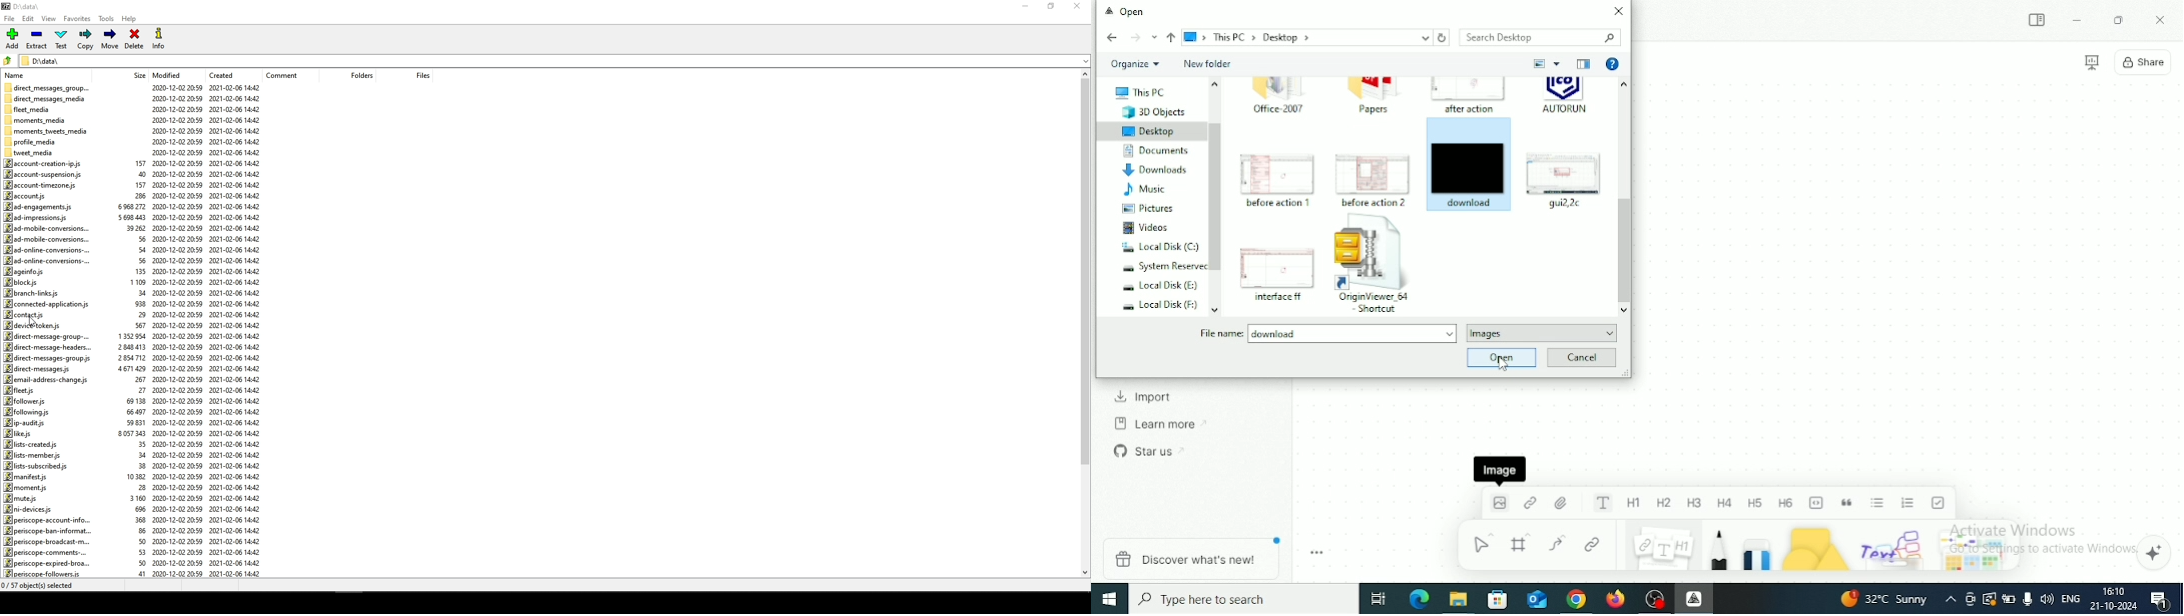 The width and height of the screenshot is (2184, 616). What do you see at coordinates (40, 184) in the screenshot?
I see `account-timezone.js` at bounding box center [40, 184].